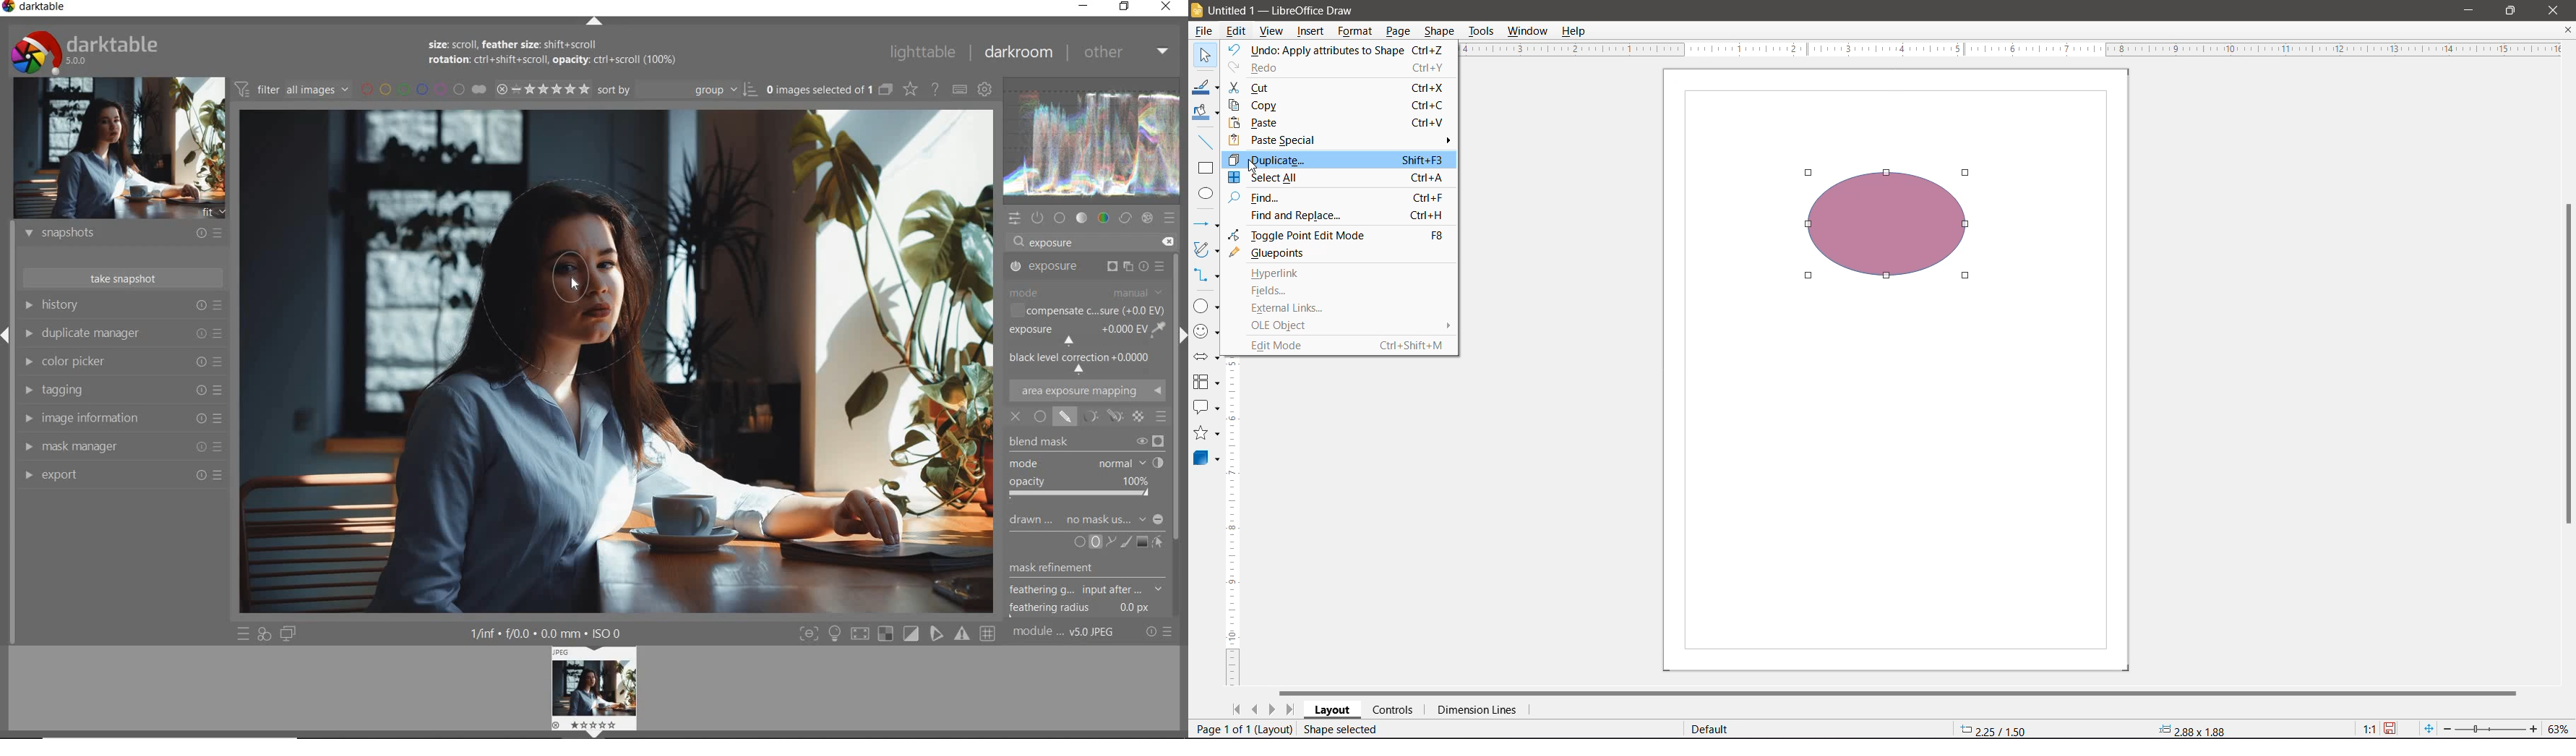  What do you see at coordinates (1397, 33) in the screenshot?
I see `Page` at bounding box center [1397, 33].